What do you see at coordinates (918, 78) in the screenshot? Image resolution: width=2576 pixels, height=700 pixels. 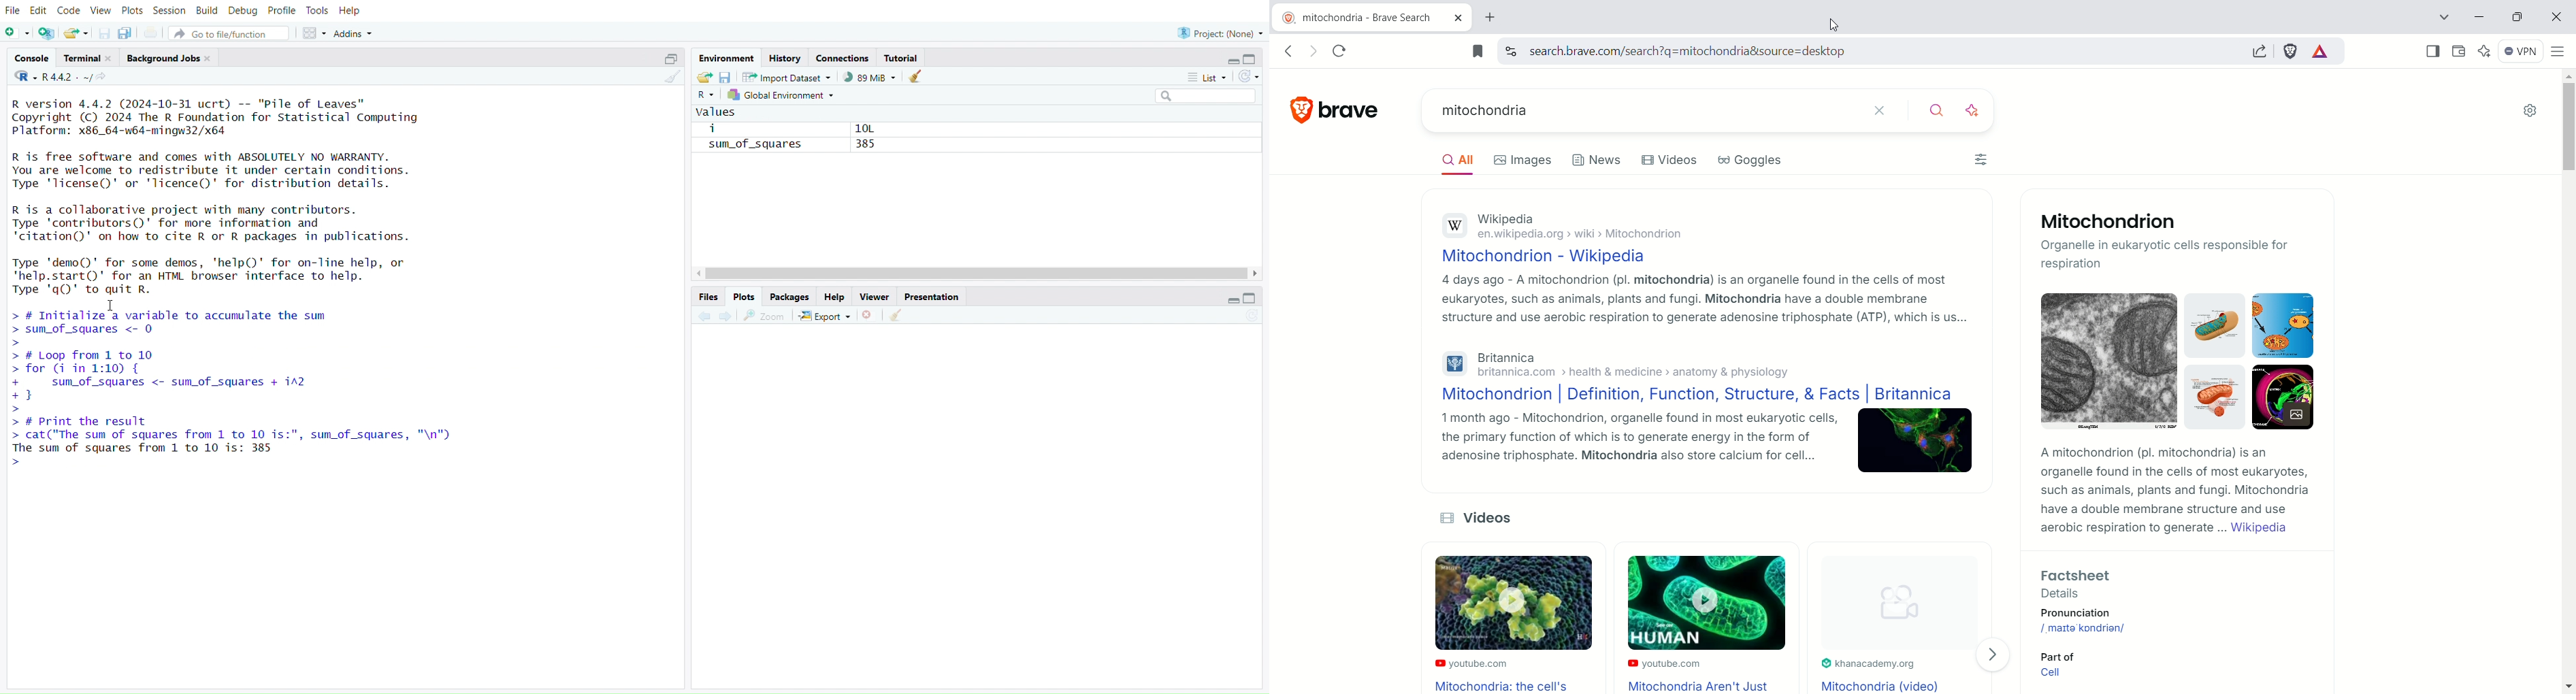 I see `clear objects` at bounding box center [918, 78].